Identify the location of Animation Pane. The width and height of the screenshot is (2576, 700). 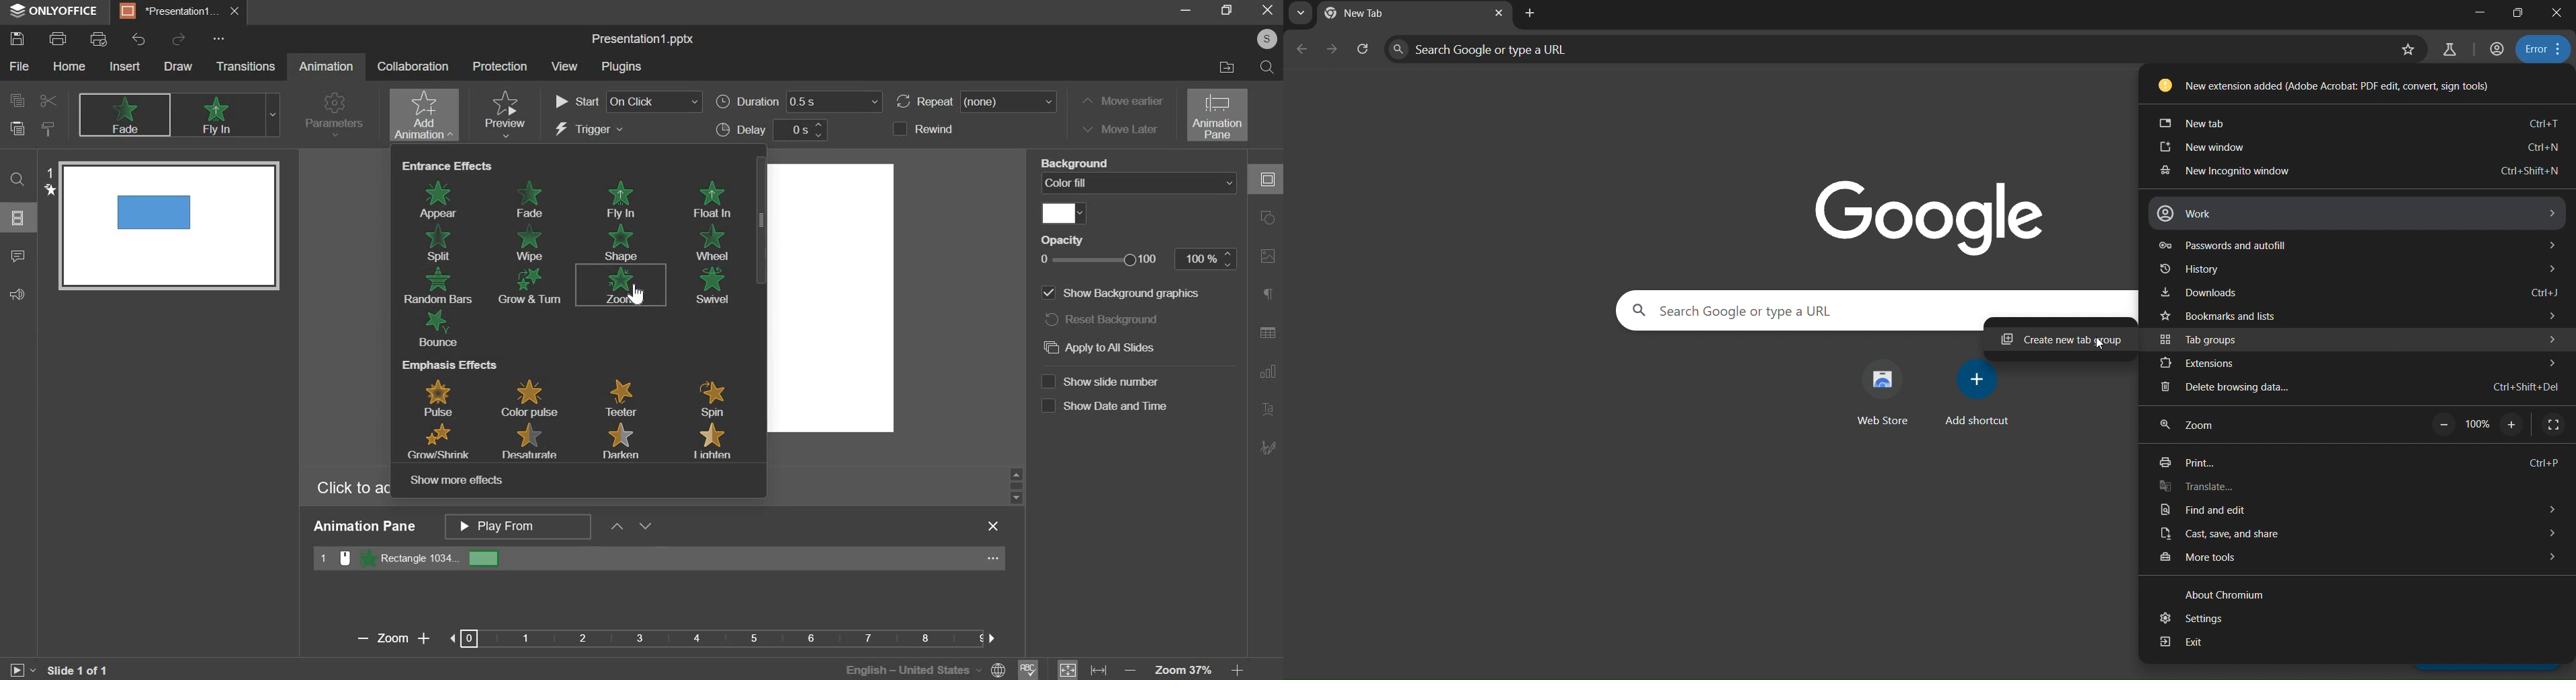
(369, 528).